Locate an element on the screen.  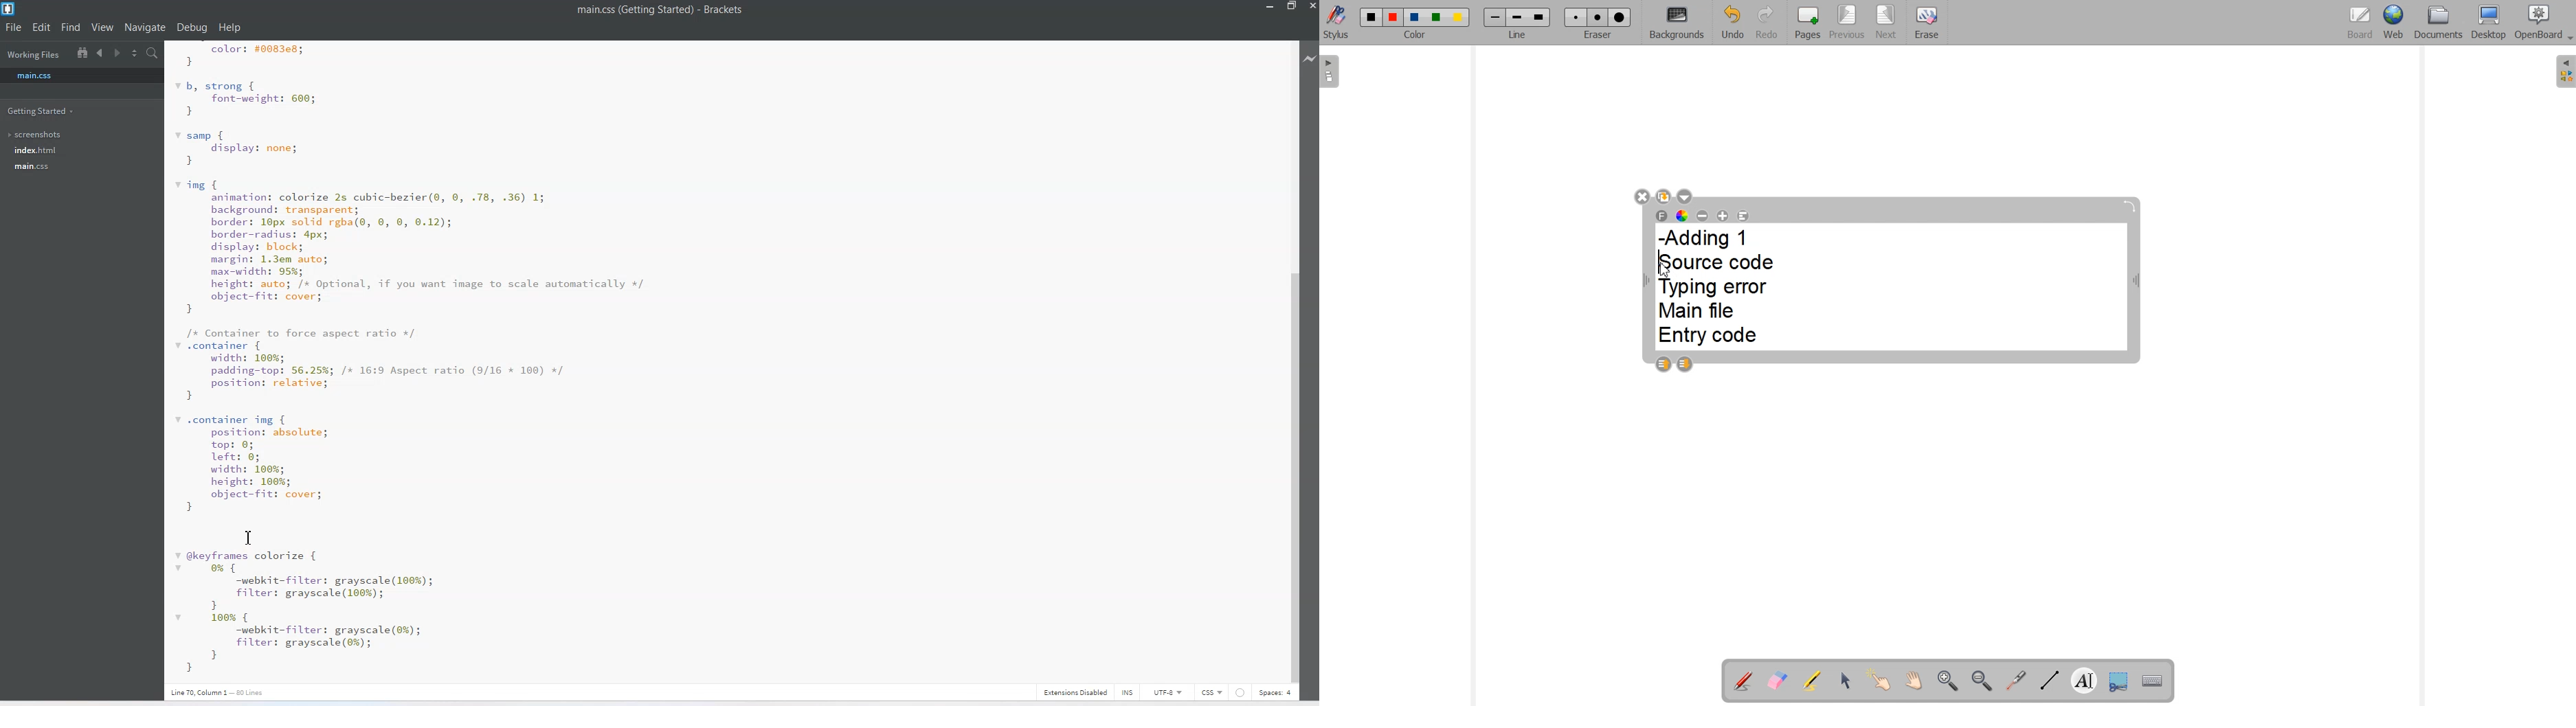
Find in files is located at coordinates (154, 54).